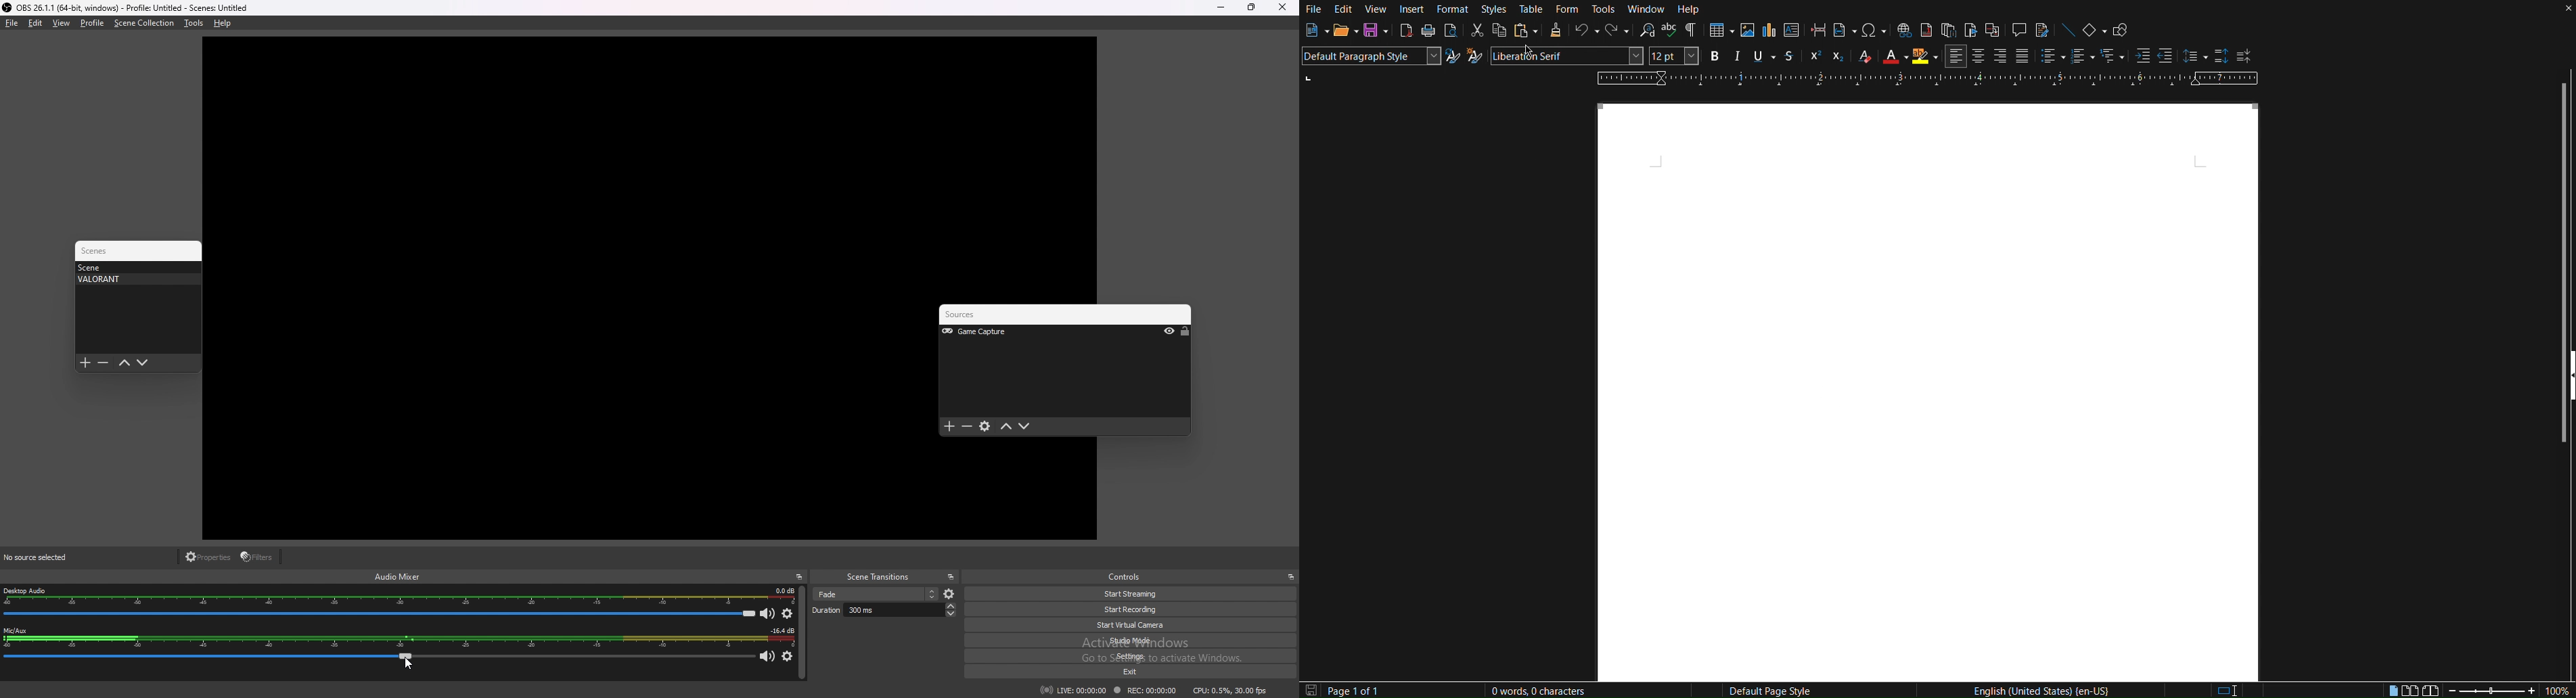 The width and height of the screenshot is (2576, 700). What do you see at coordinates (399, 597) in the screenshot?
I see `desktop audio` at bounding box center [399, 597].